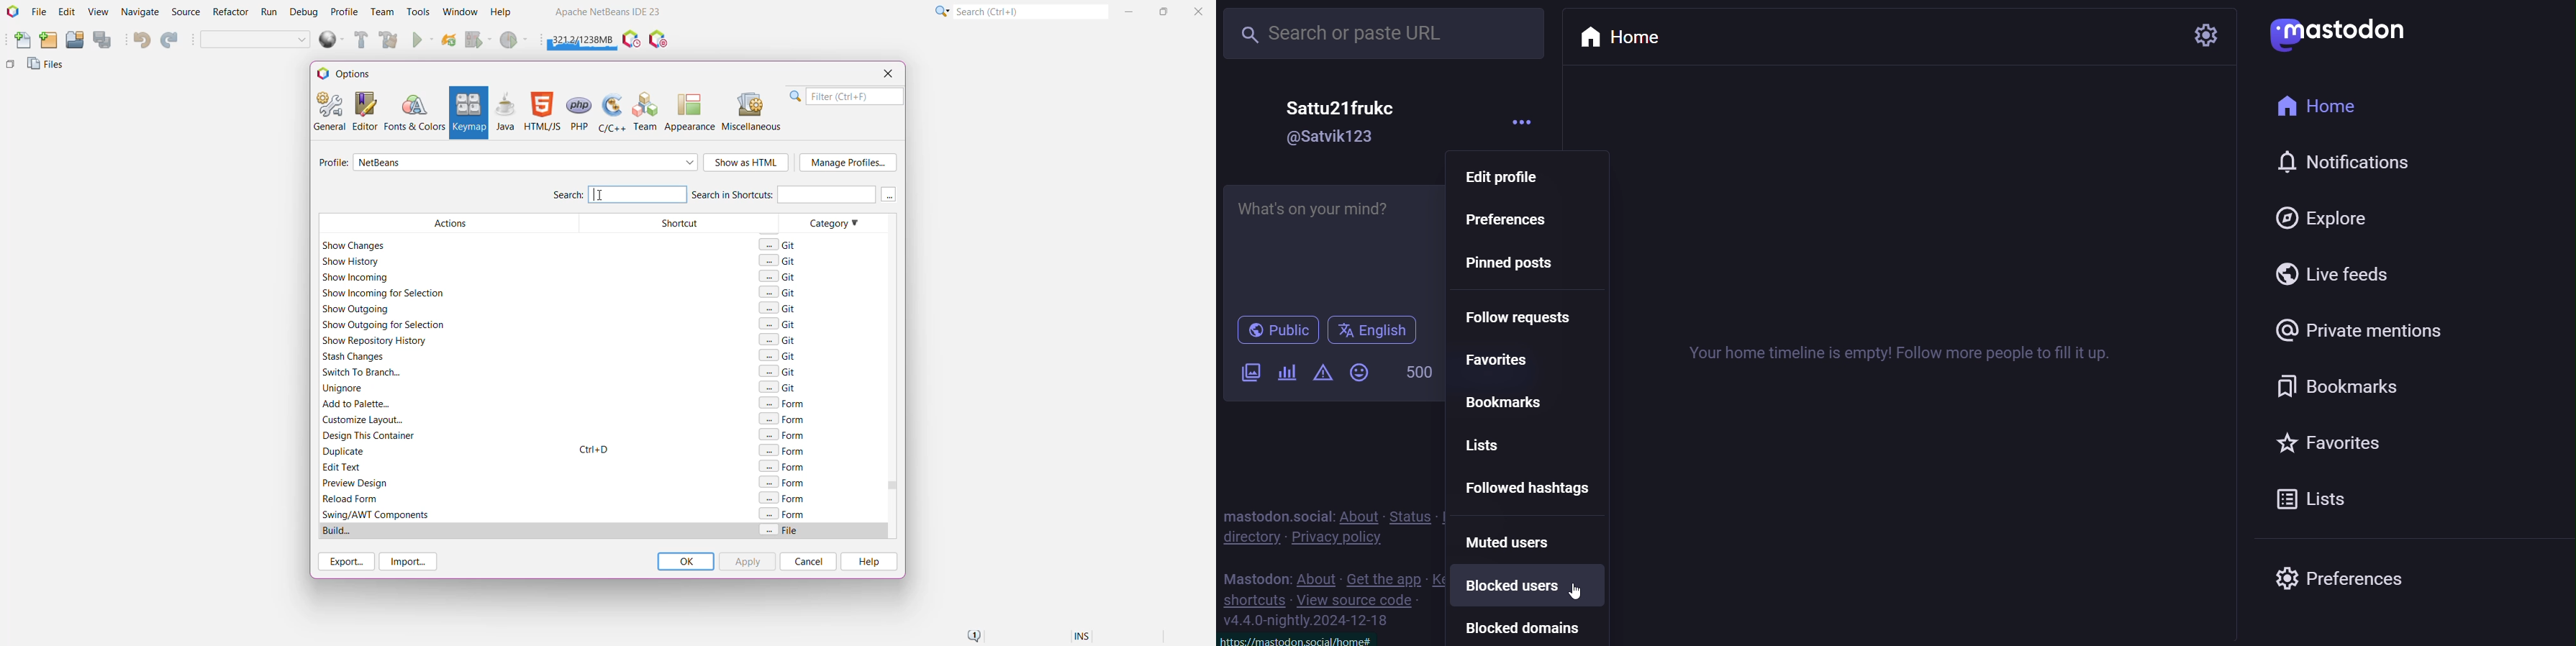 The image size is (2576, 672). Describe the element at coordinates (1515, 404) in the screenshot. I see `bookmarks` at that location.